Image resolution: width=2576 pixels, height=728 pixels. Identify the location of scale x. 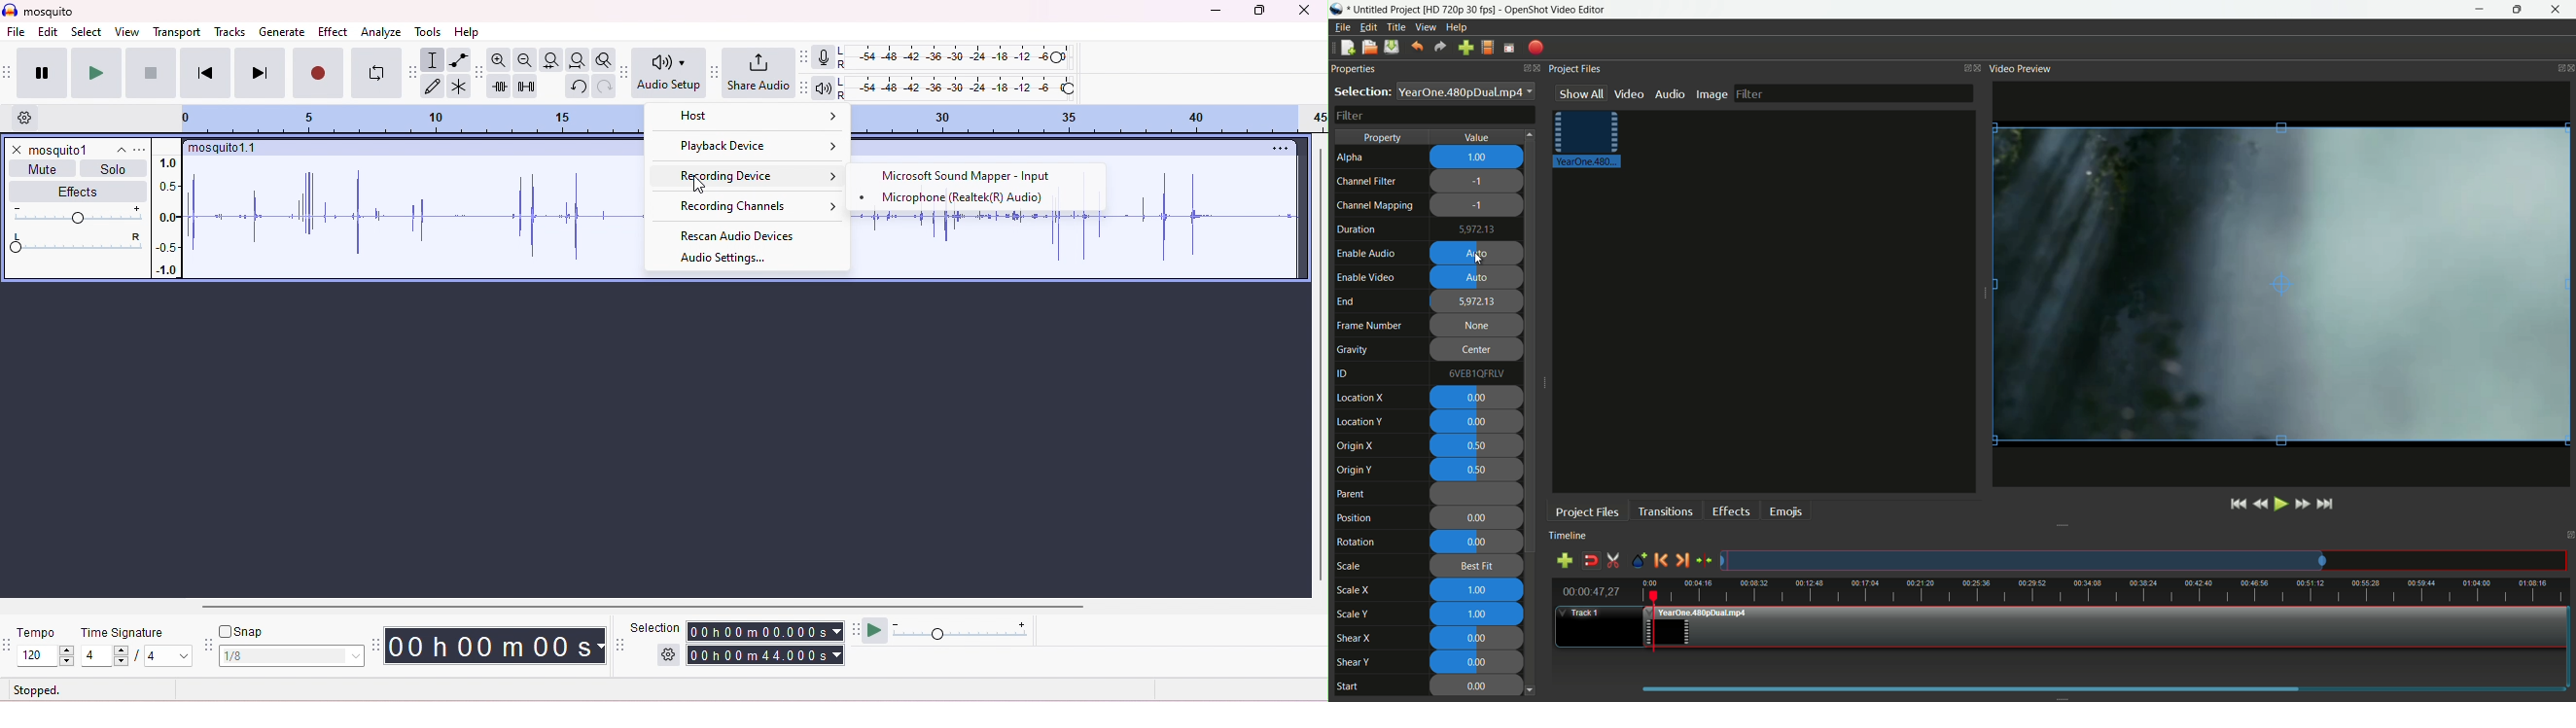
(1353, 590).